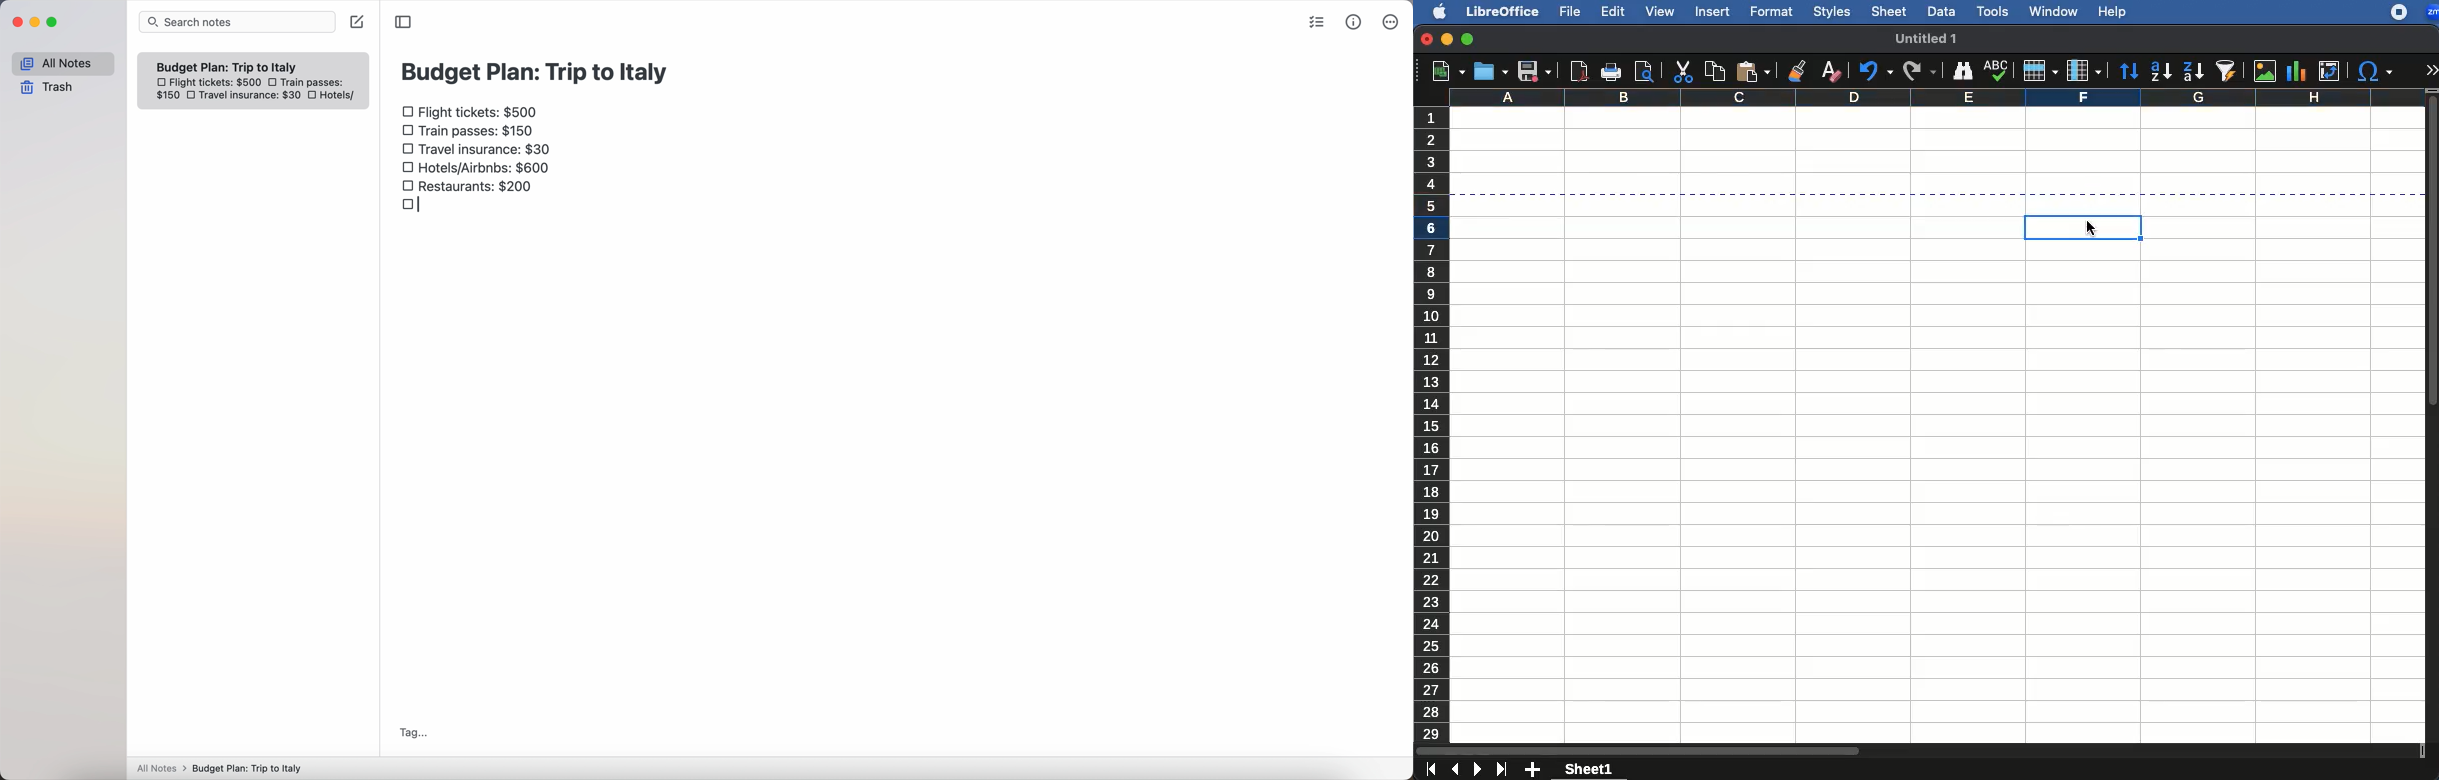 Image resolution: width=2464 pixels, height=784 pixels. I want to click on cell selected, so click(2051, 225).